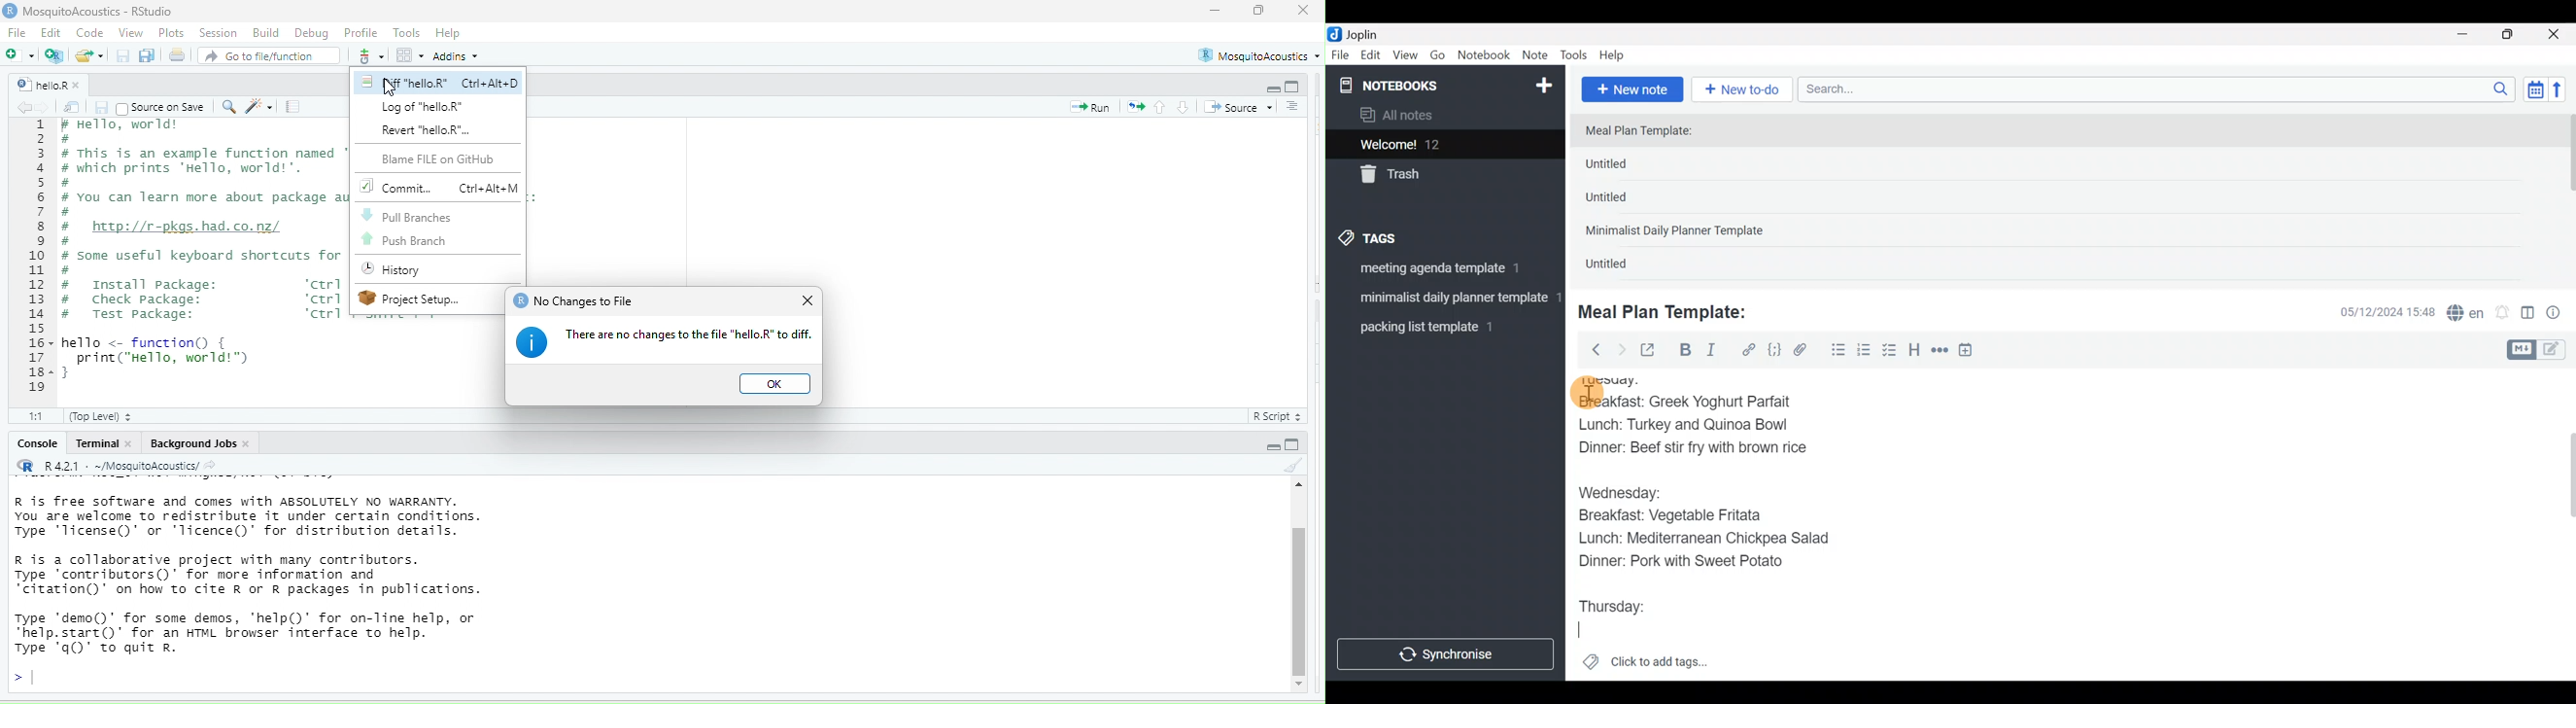  I want to click on hide r script, so click(1274, 446).